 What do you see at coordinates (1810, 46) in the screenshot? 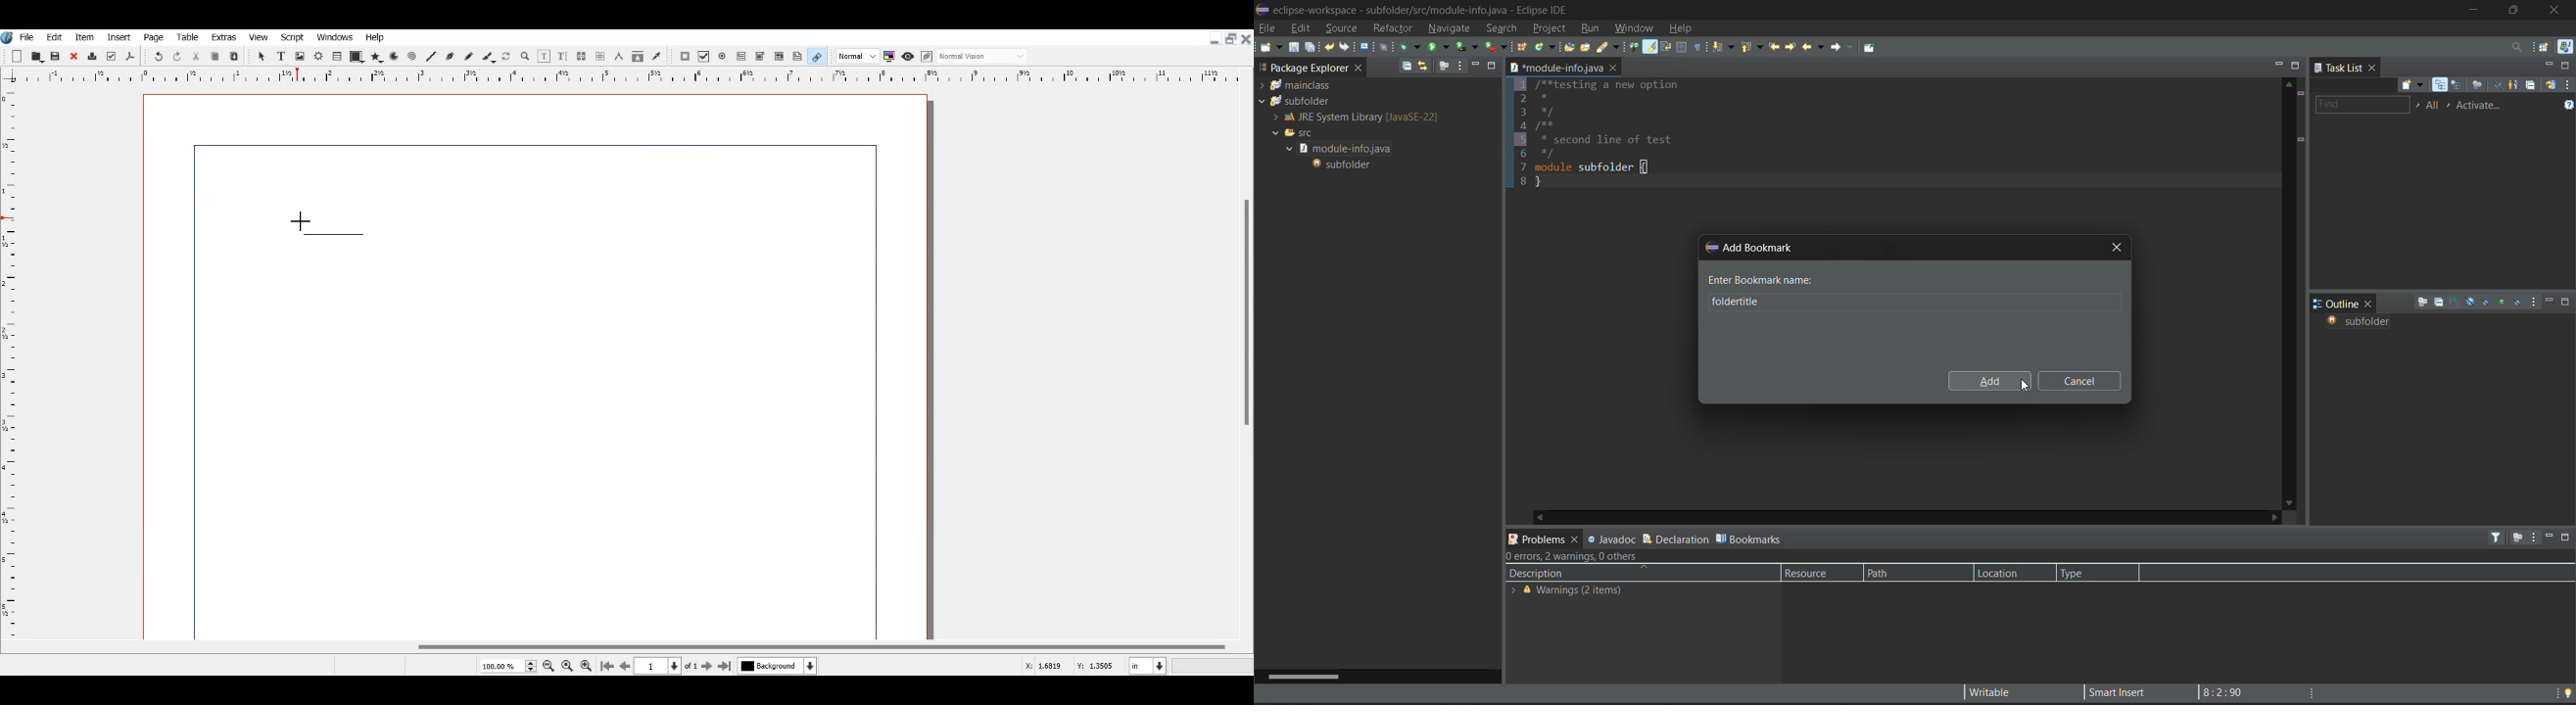
I see `back` at bounding box center [1810, 46].